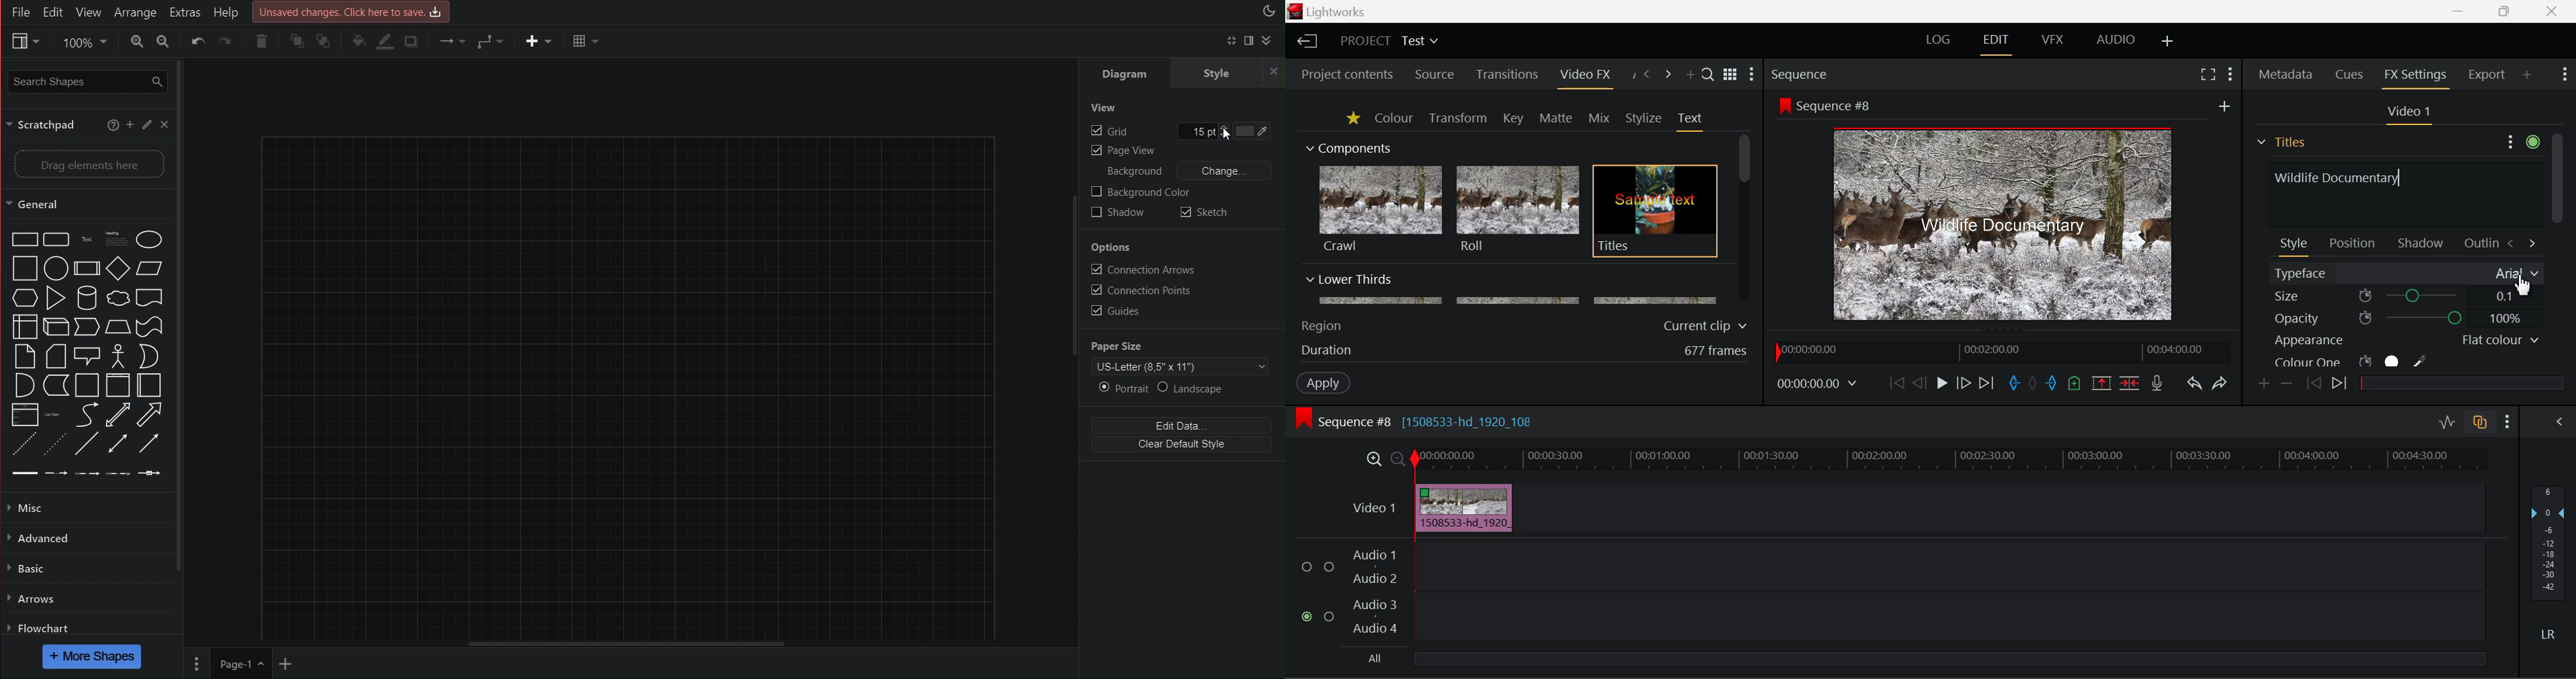 Image resolution: width=2576 pixels, height=700 pixels. What do you see at coordinates (353, 11) in the screenshot?
I see `Unsaved Changes Click to save` at bounding box center [353, 11].